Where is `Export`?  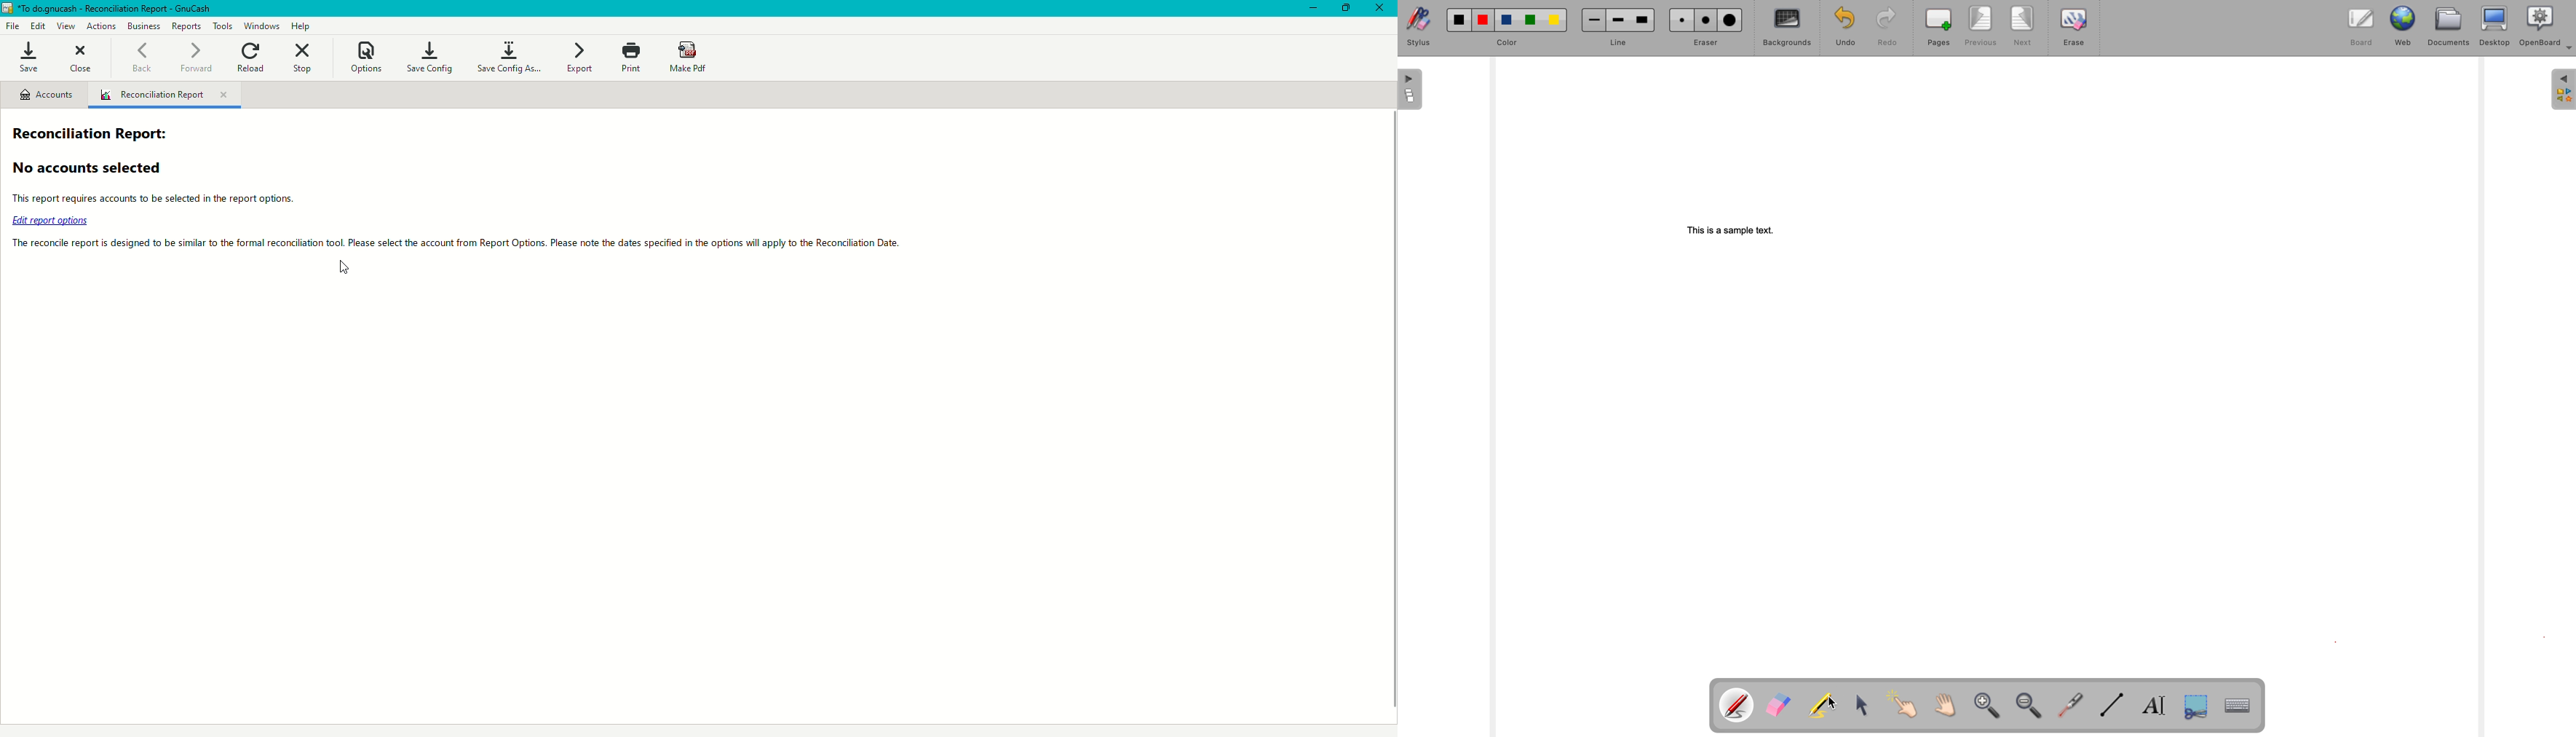
Export is located at coordinates (583, 58).